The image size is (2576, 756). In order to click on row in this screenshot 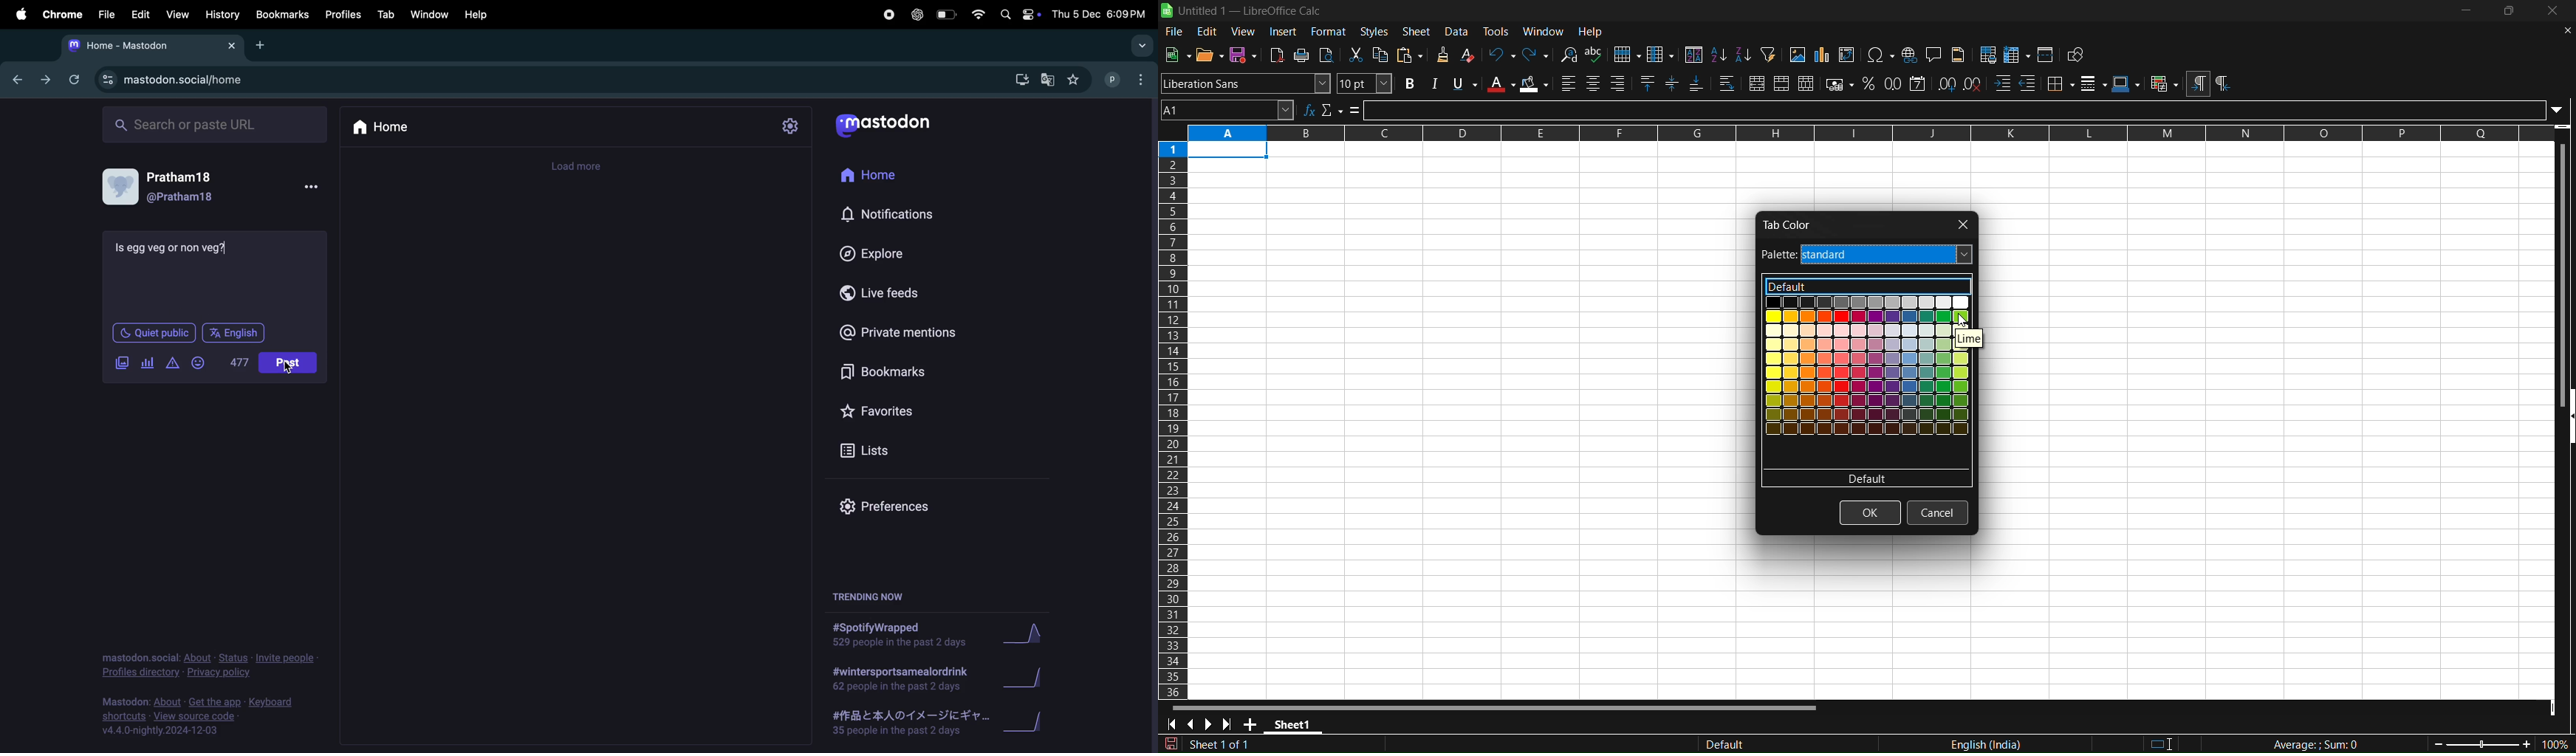, I will do `click(1627, 55)`.